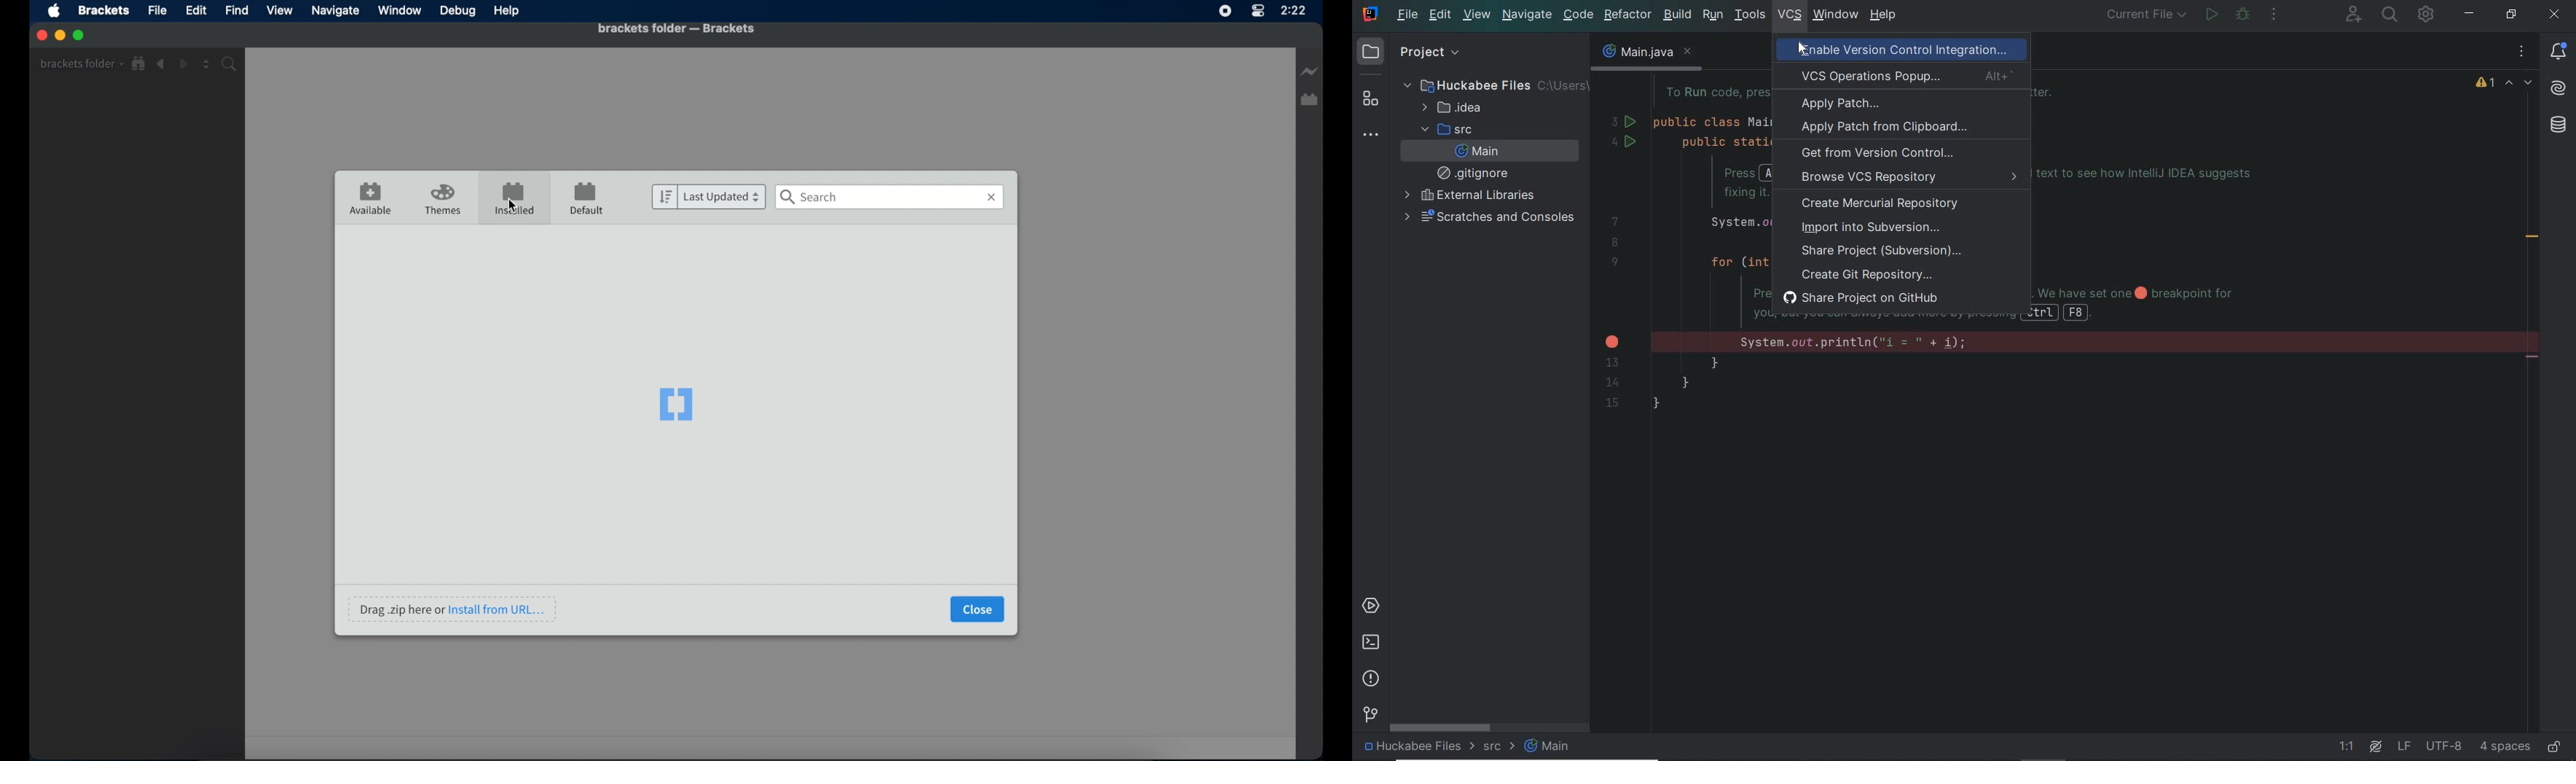 The height and width of the screenshot is (784, 2576). Describe the element at coordinates (1301, 18) in the screenshot. I see `2:22` at that location.